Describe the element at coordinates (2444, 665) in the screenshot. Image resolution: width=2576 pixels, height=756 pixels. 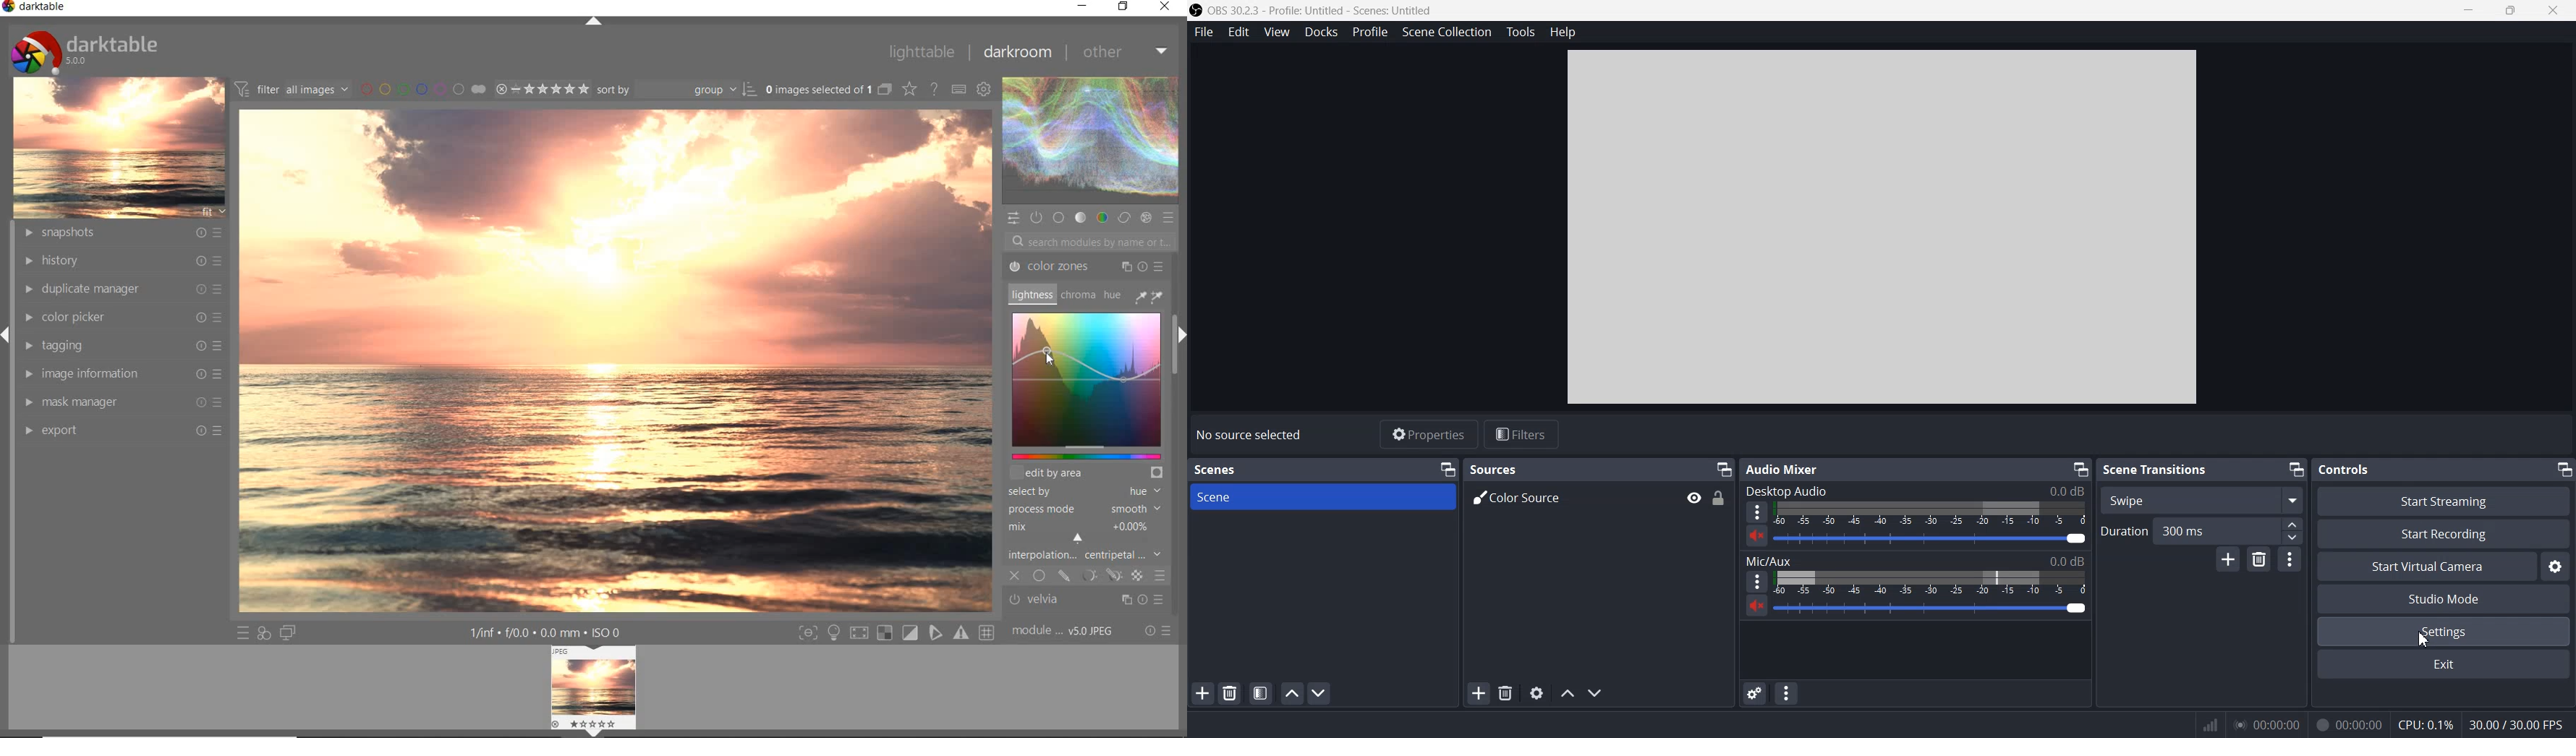
I see `Exit` at that location.